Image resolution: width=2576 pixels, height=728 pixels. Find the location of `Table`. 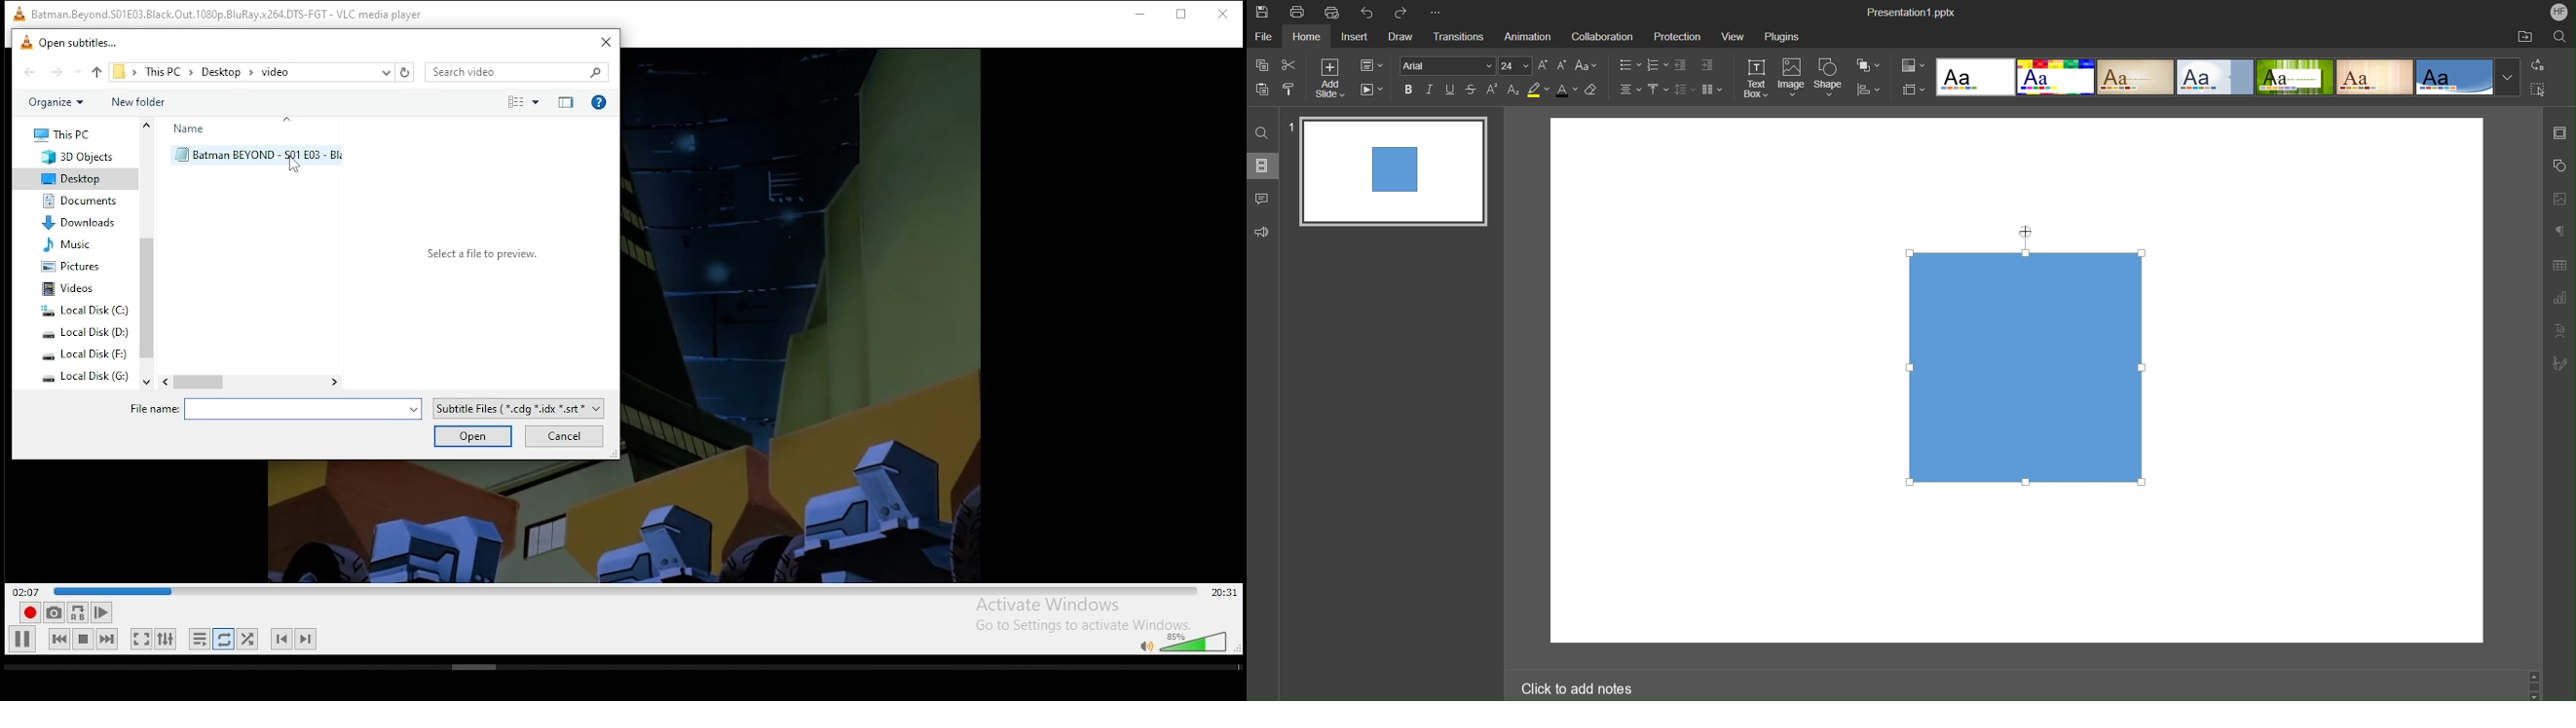

Table is located at coordinates (2561, 265).